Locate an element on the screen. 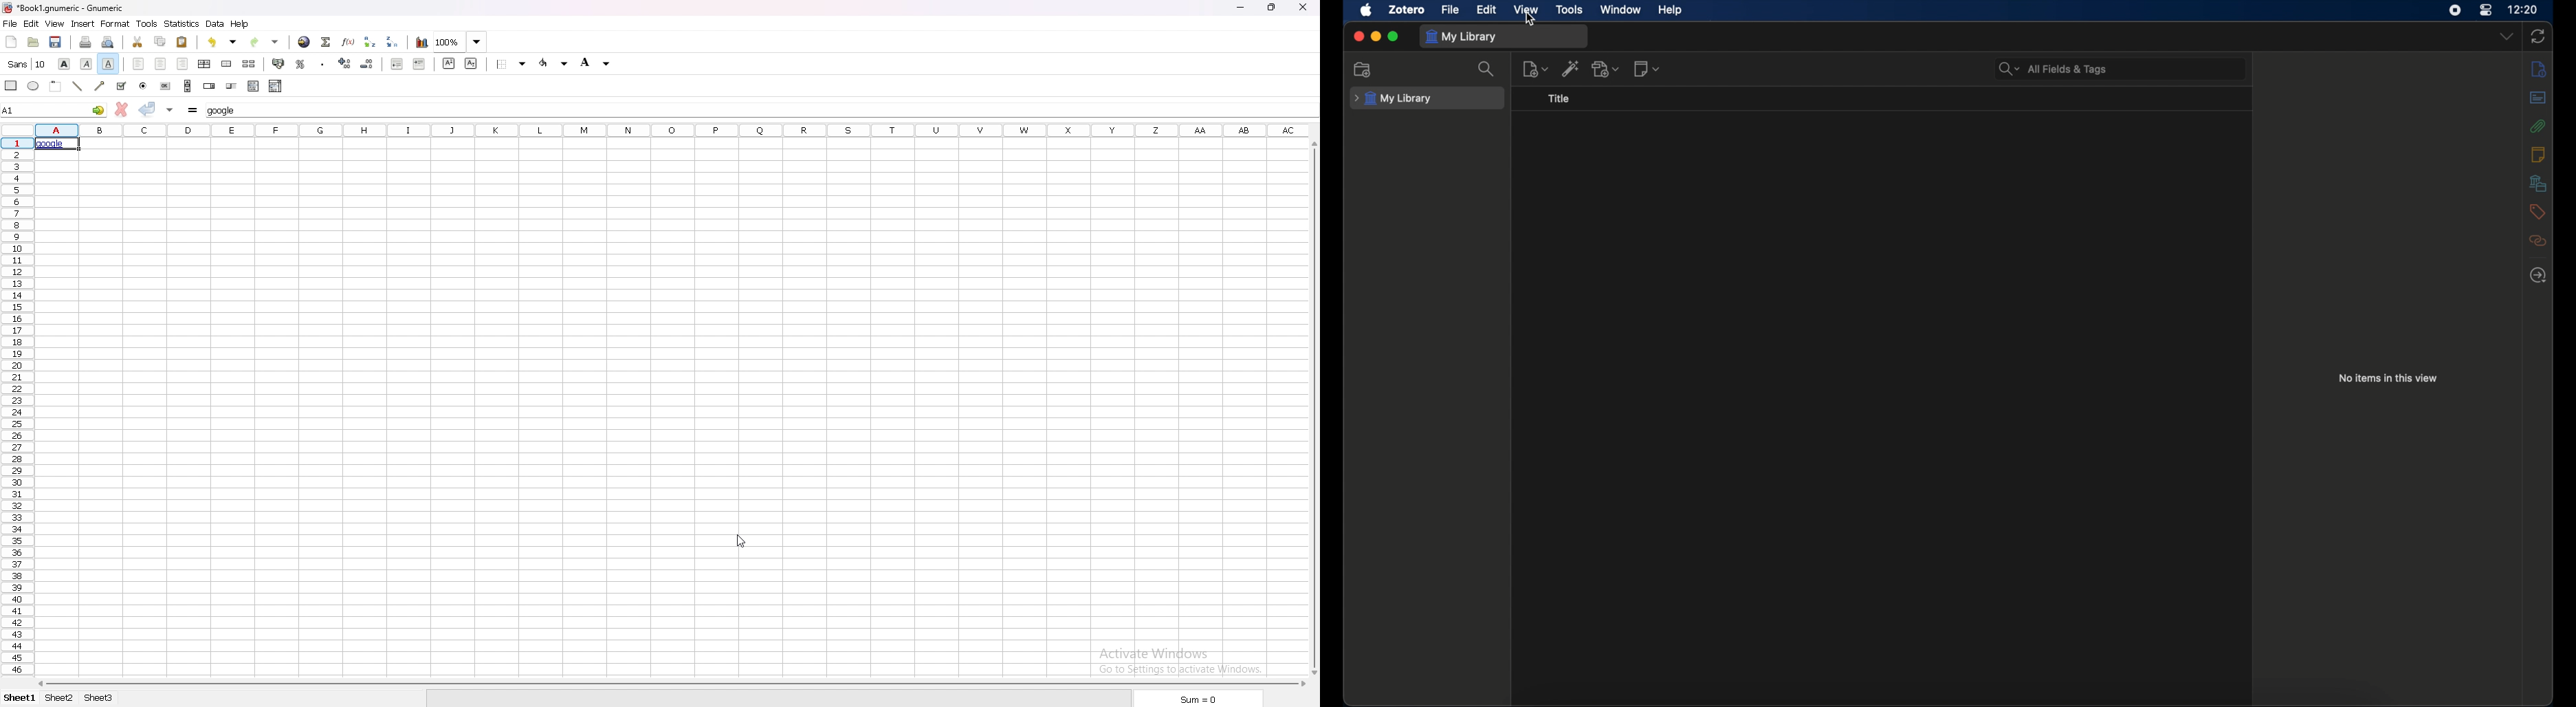  paste is located at coordinates (182, 43).